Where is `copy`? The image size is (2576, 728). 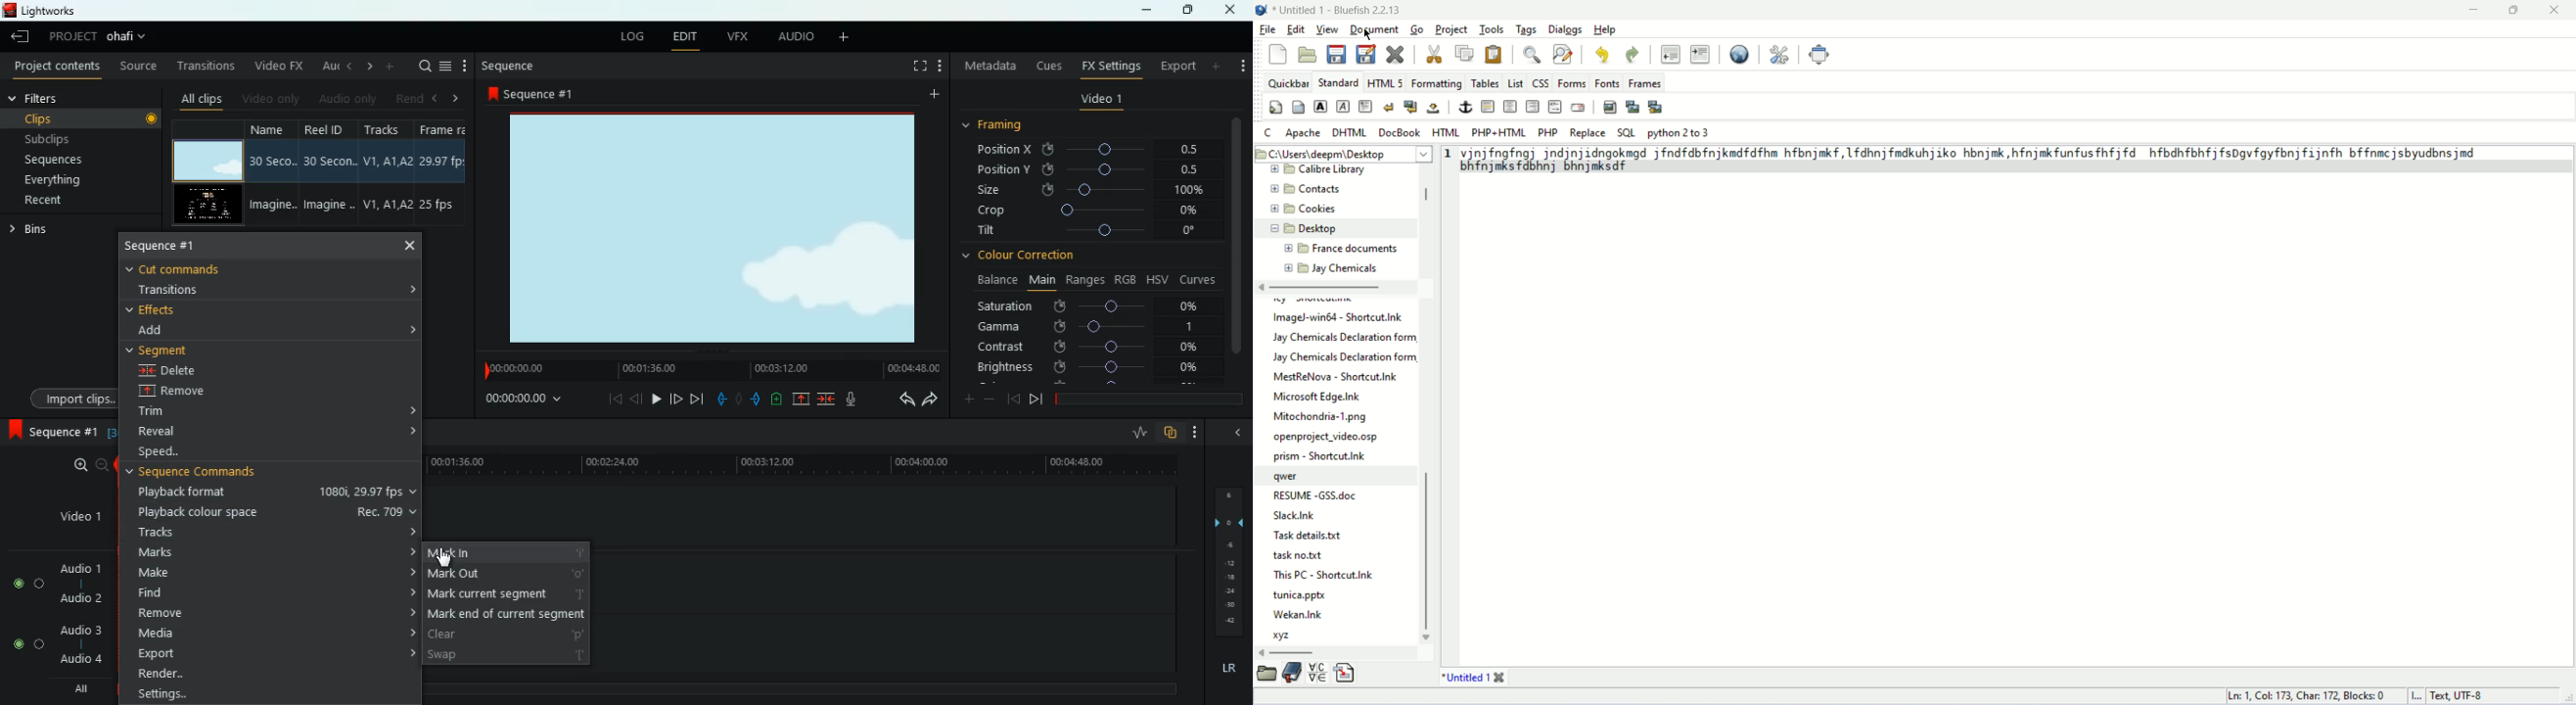 copy is located at coordinates (1464, 53).